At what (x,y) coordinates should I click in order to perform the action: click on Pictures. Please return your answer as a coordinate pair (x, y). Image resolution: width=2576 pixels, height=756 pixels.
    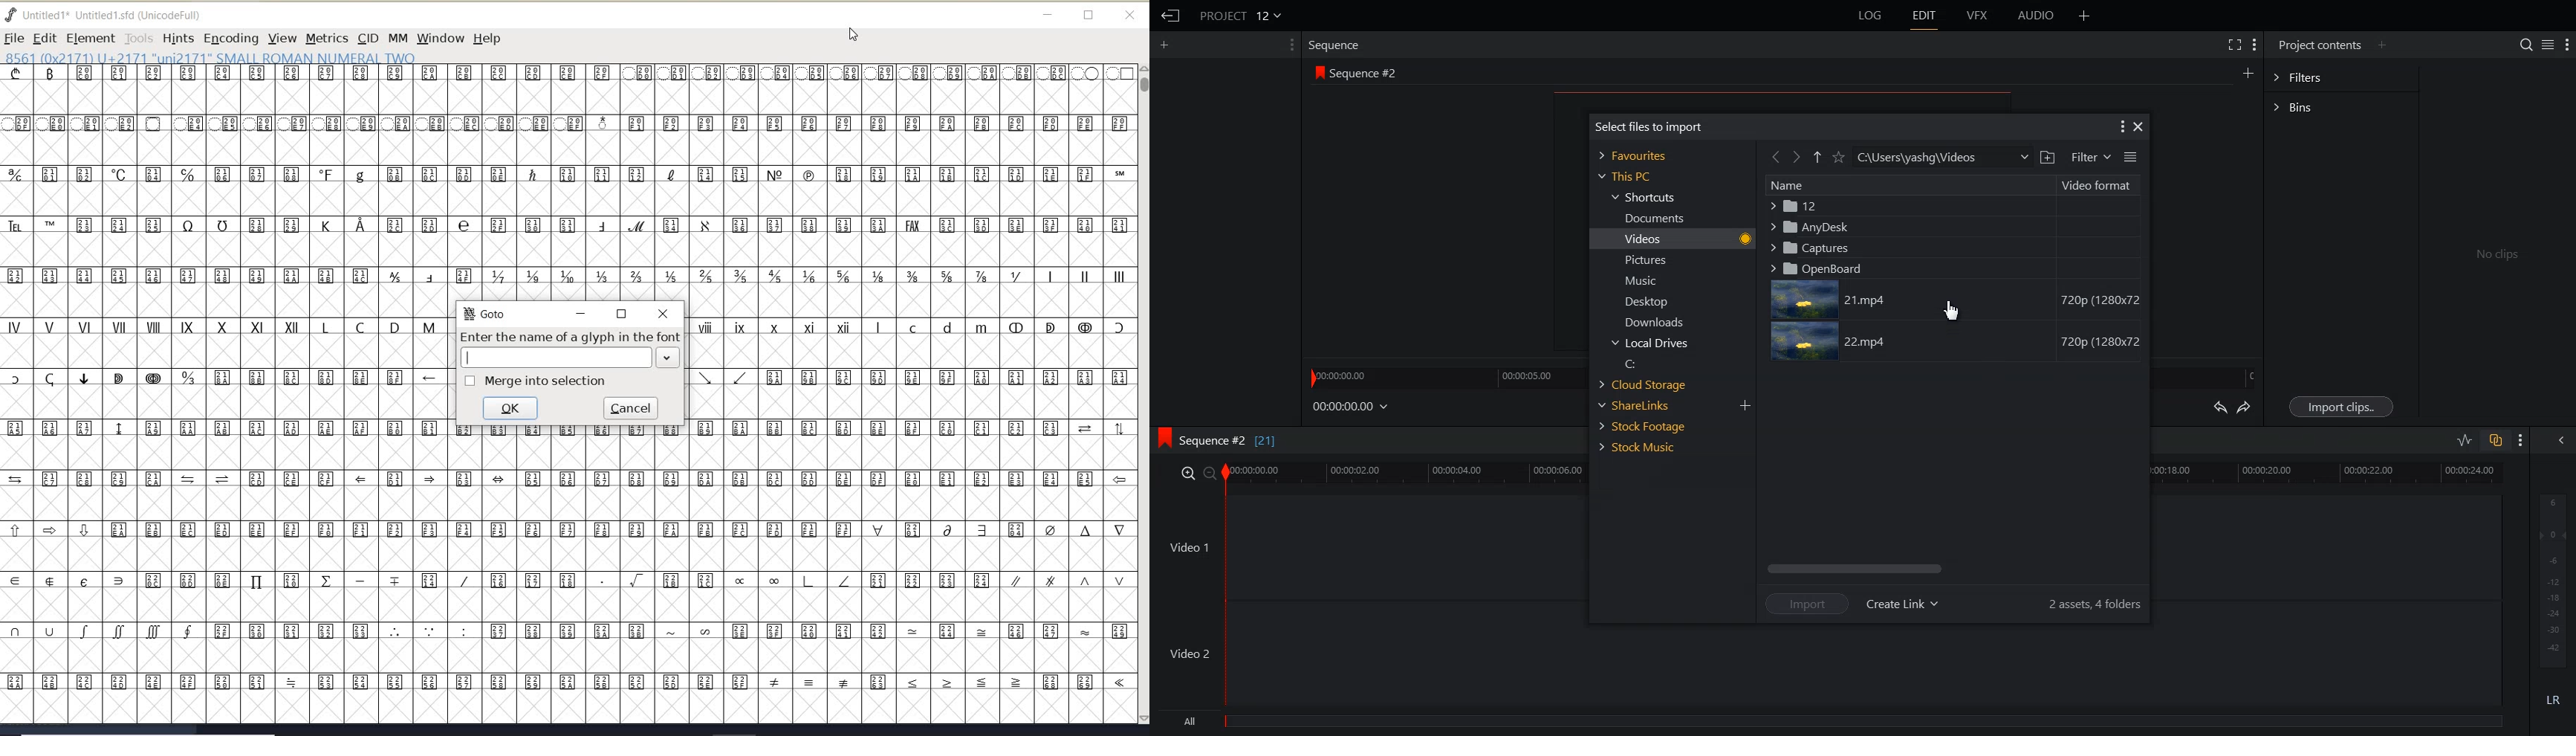
    Looking at the image, I should click on (1651, 260).